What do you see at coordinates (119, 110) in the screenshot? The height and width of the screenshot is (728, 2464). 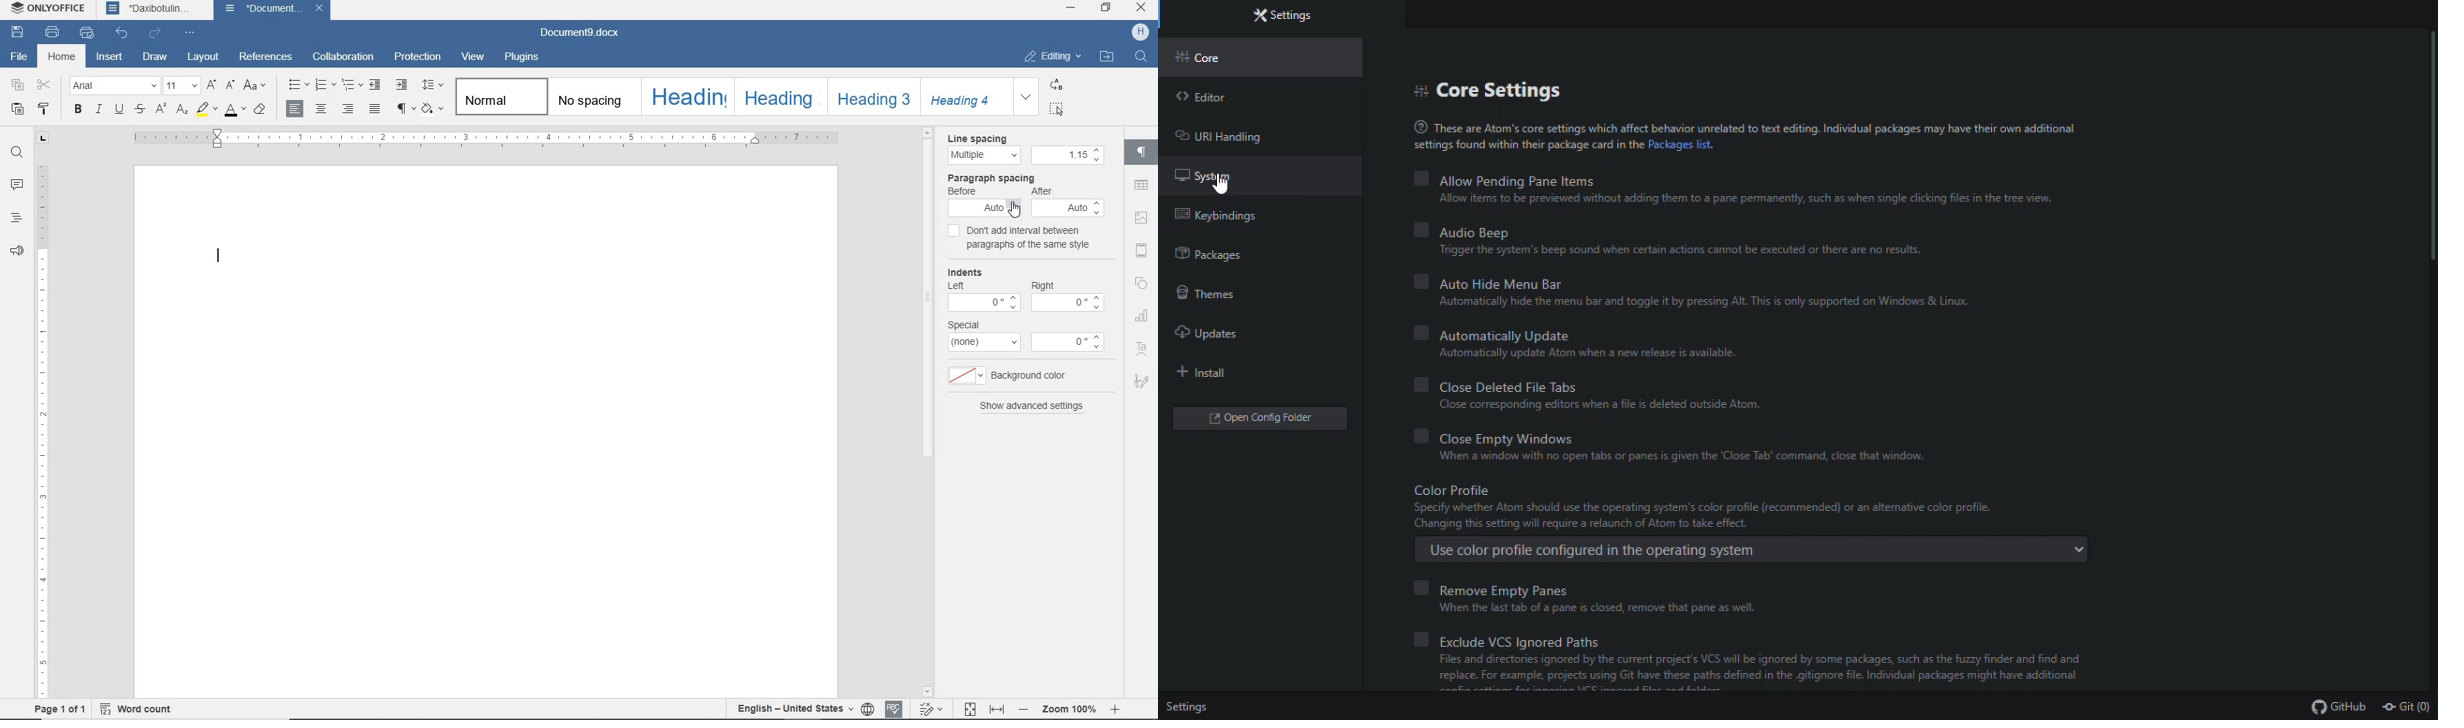 I see `underline` at bounding box center [119, 110].